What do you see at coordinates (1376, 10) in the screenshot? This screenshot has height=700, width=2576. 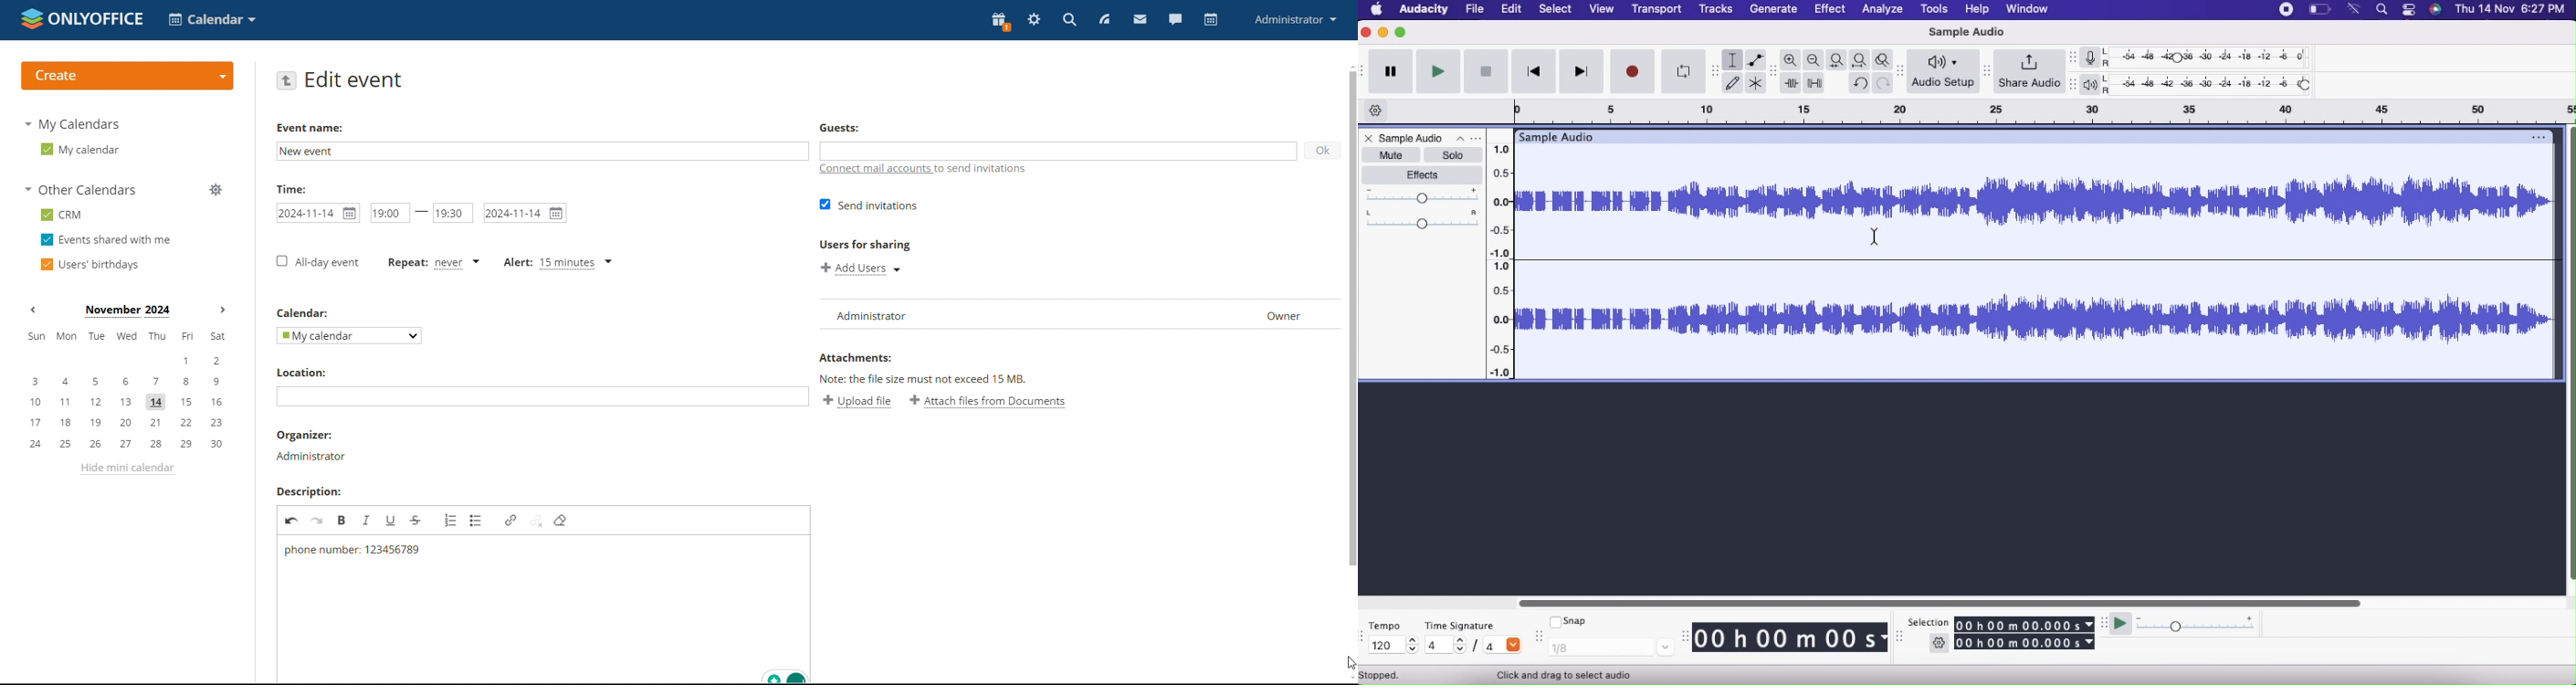 I see `Home` at bounding box center [1376, 10].